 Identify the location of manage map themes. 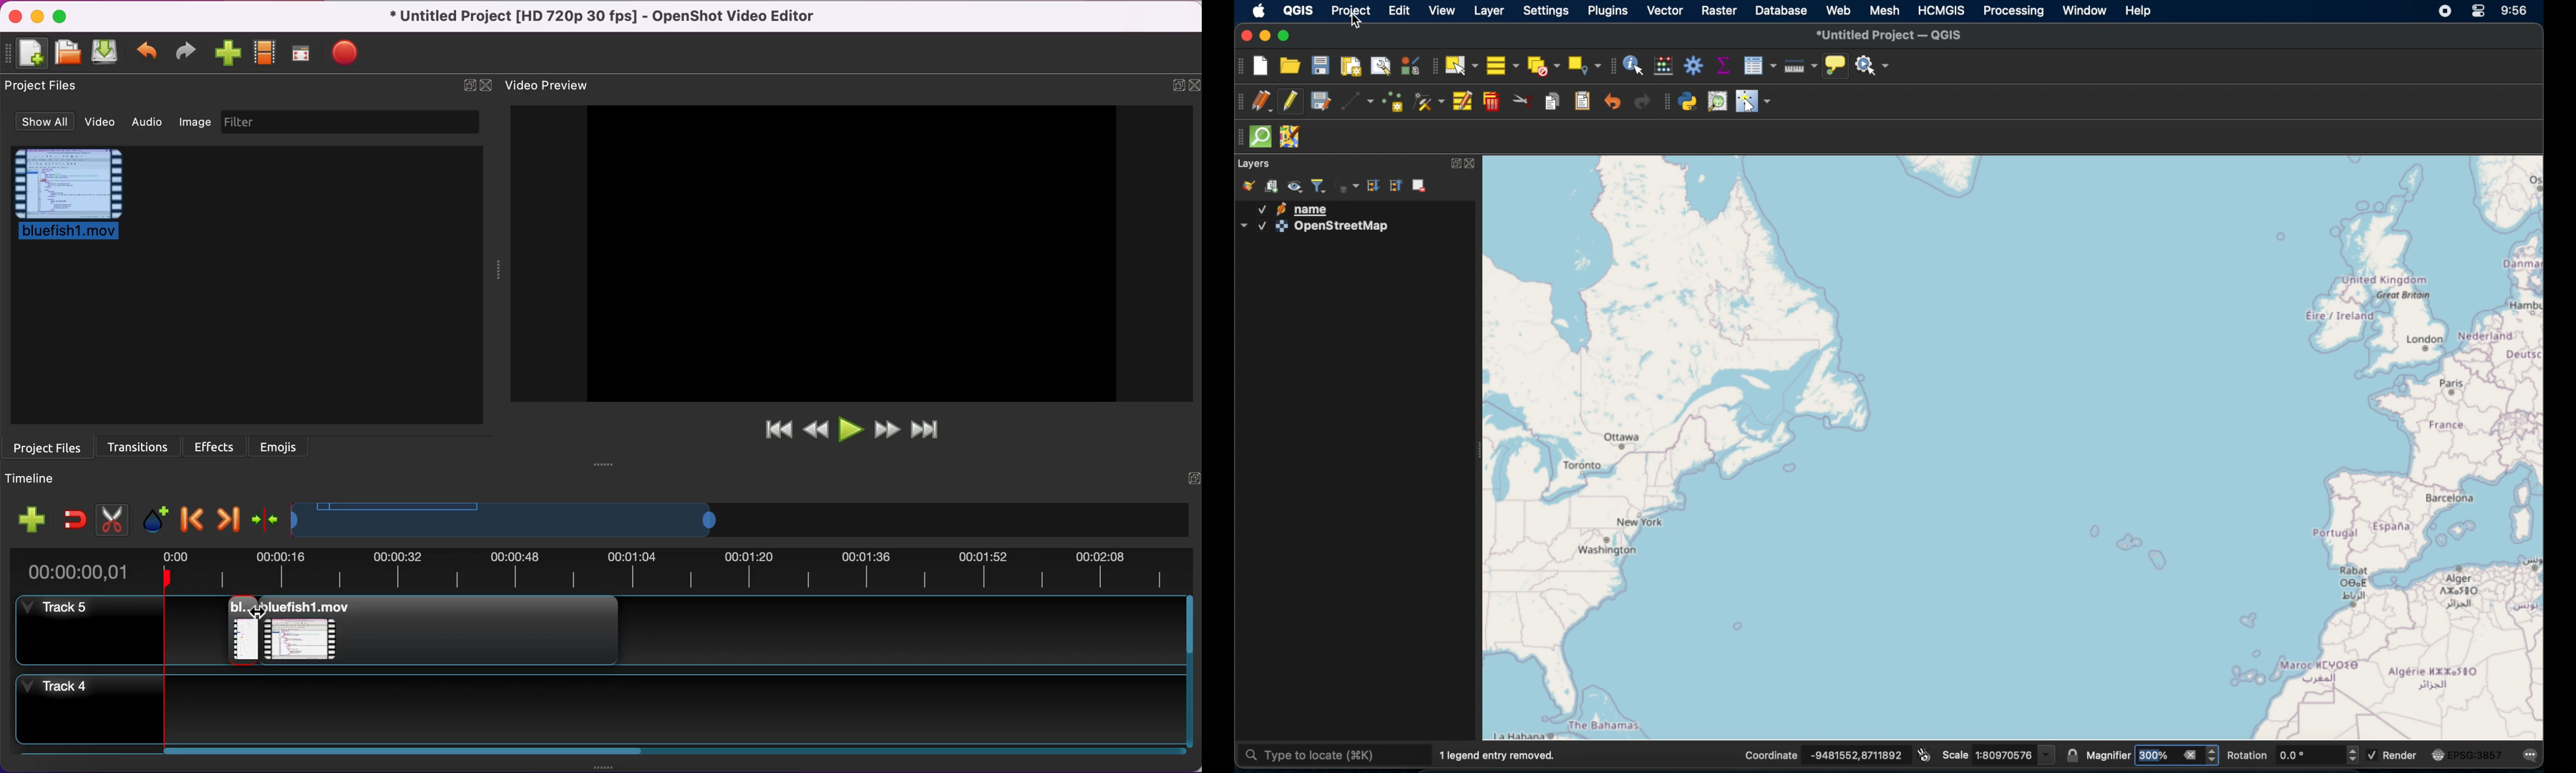
(1296, 187).